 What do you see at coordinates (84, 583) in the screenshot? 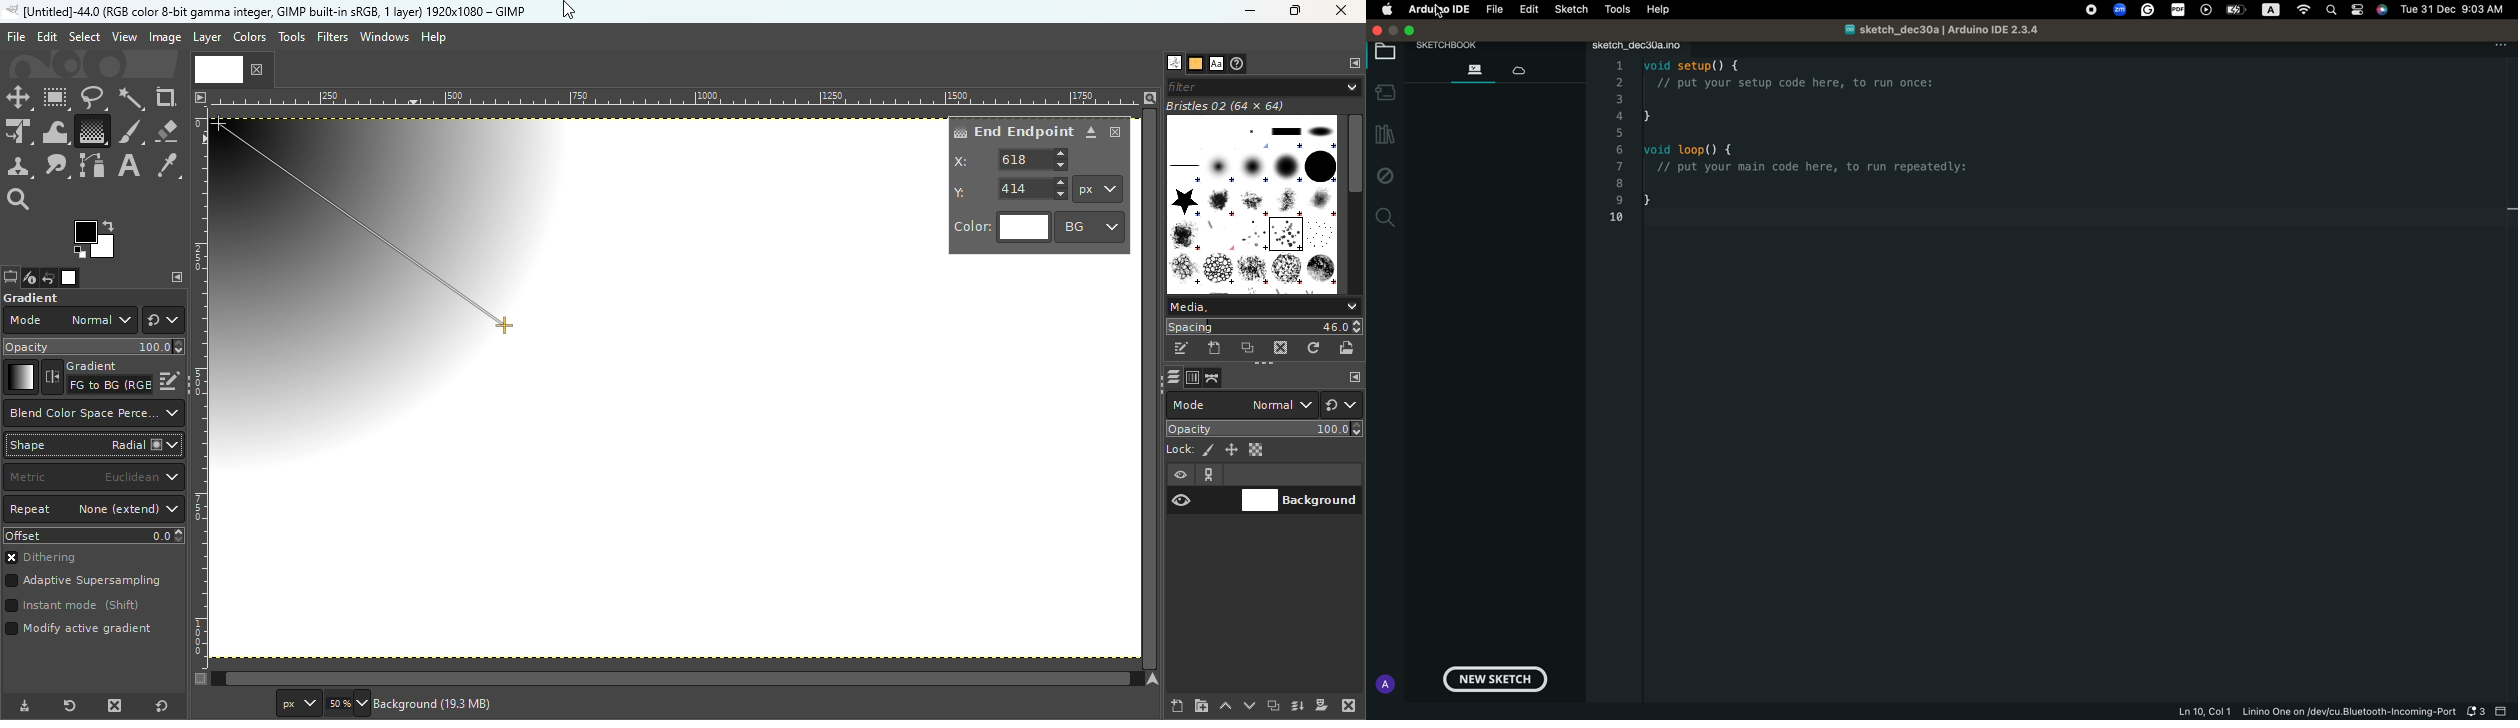
I see `Adaptive supersampling` at bounding box center [84, 583].